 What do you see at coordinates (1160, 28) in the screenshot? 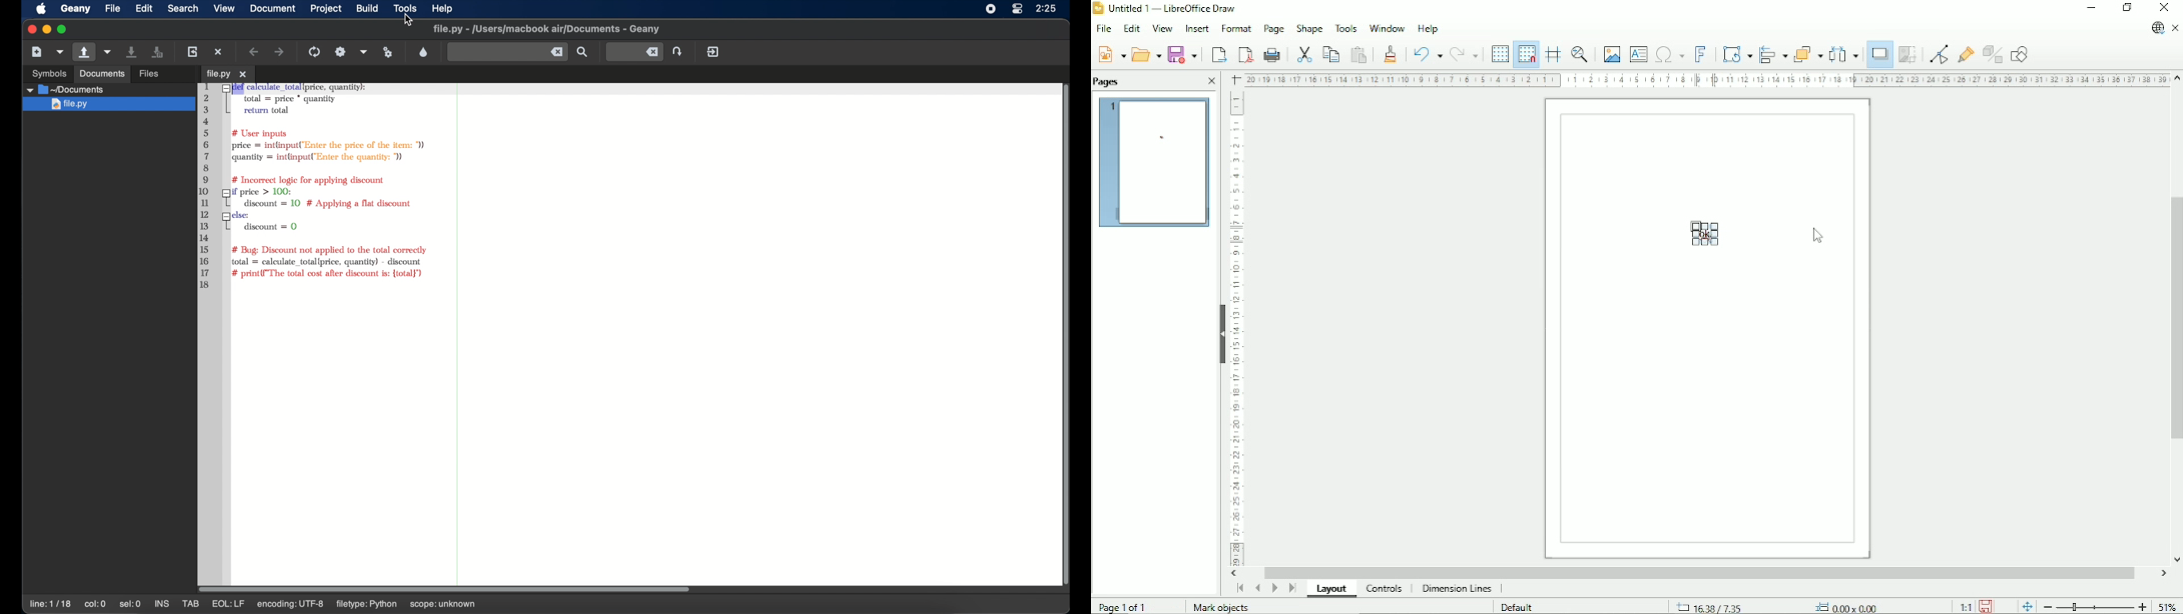
I see `View` at bounding box center [1160, 28].